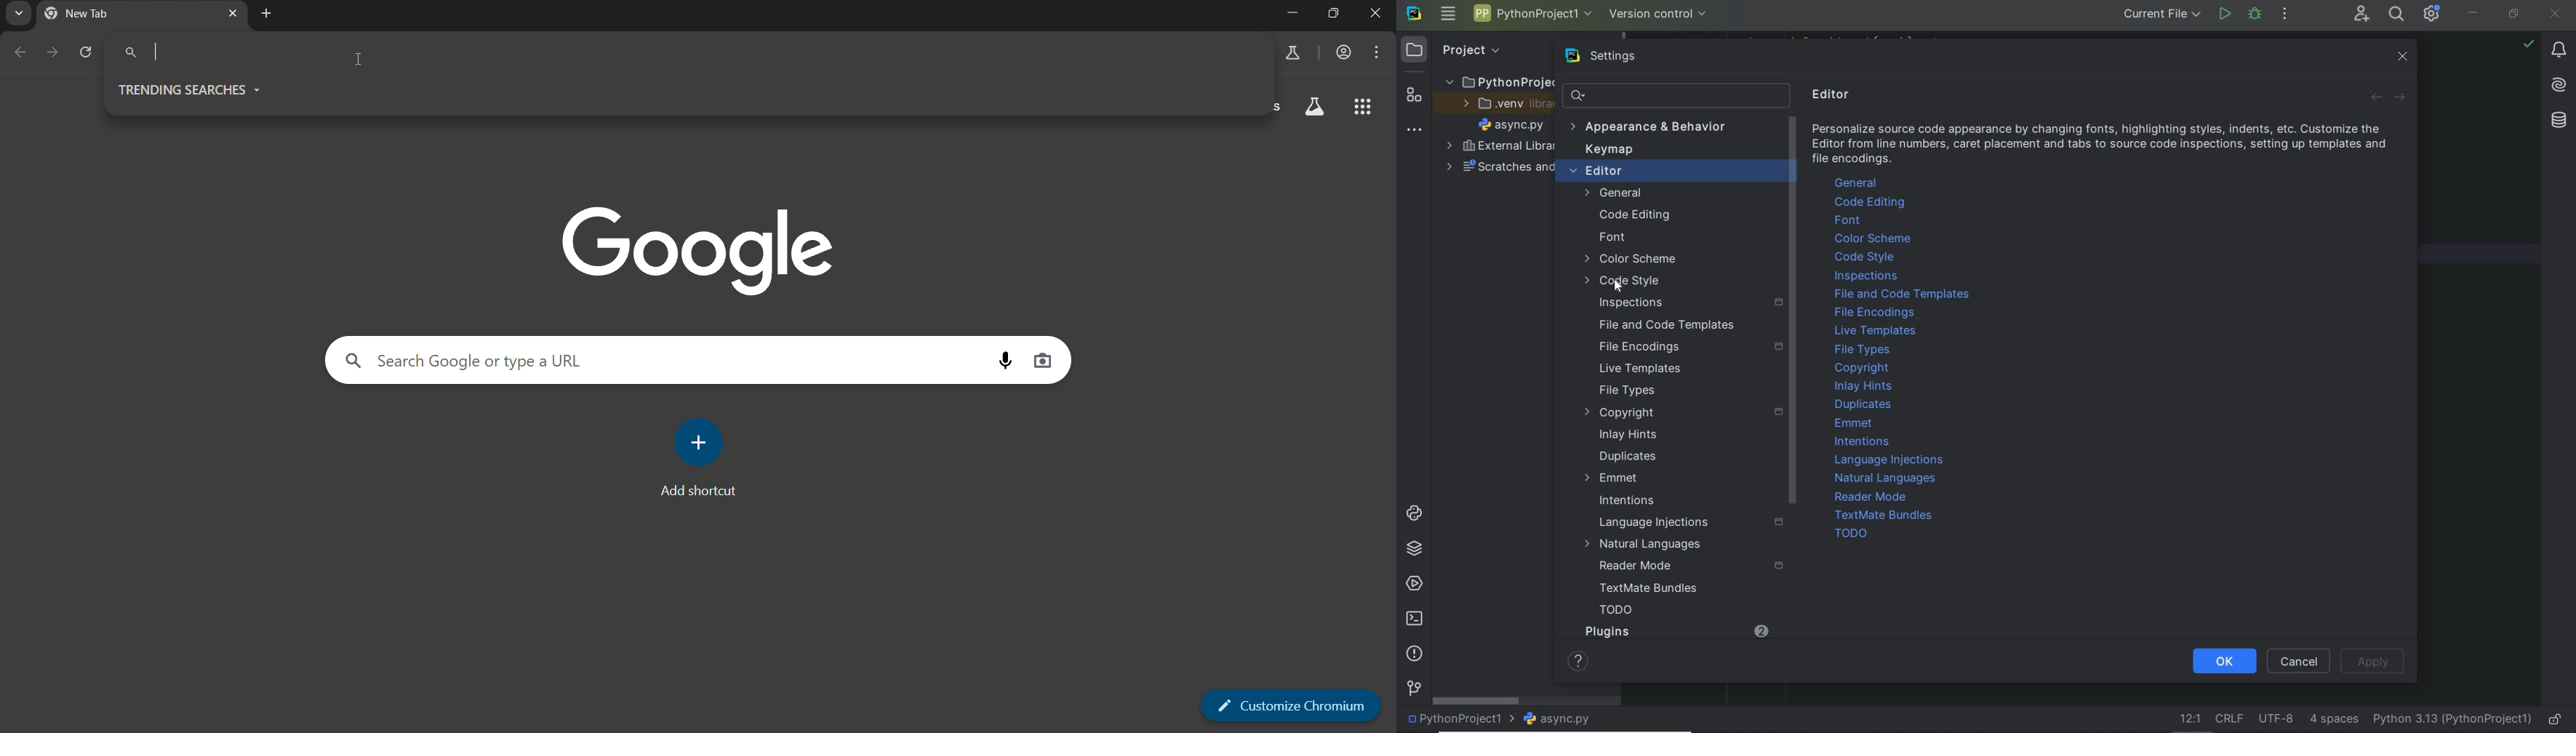 The height and width of the screenshot is (756, 2576). What do you see at coordinates (1365, 108) in the screenshot?
I see `google apps` at bounding box center [1365, 108].